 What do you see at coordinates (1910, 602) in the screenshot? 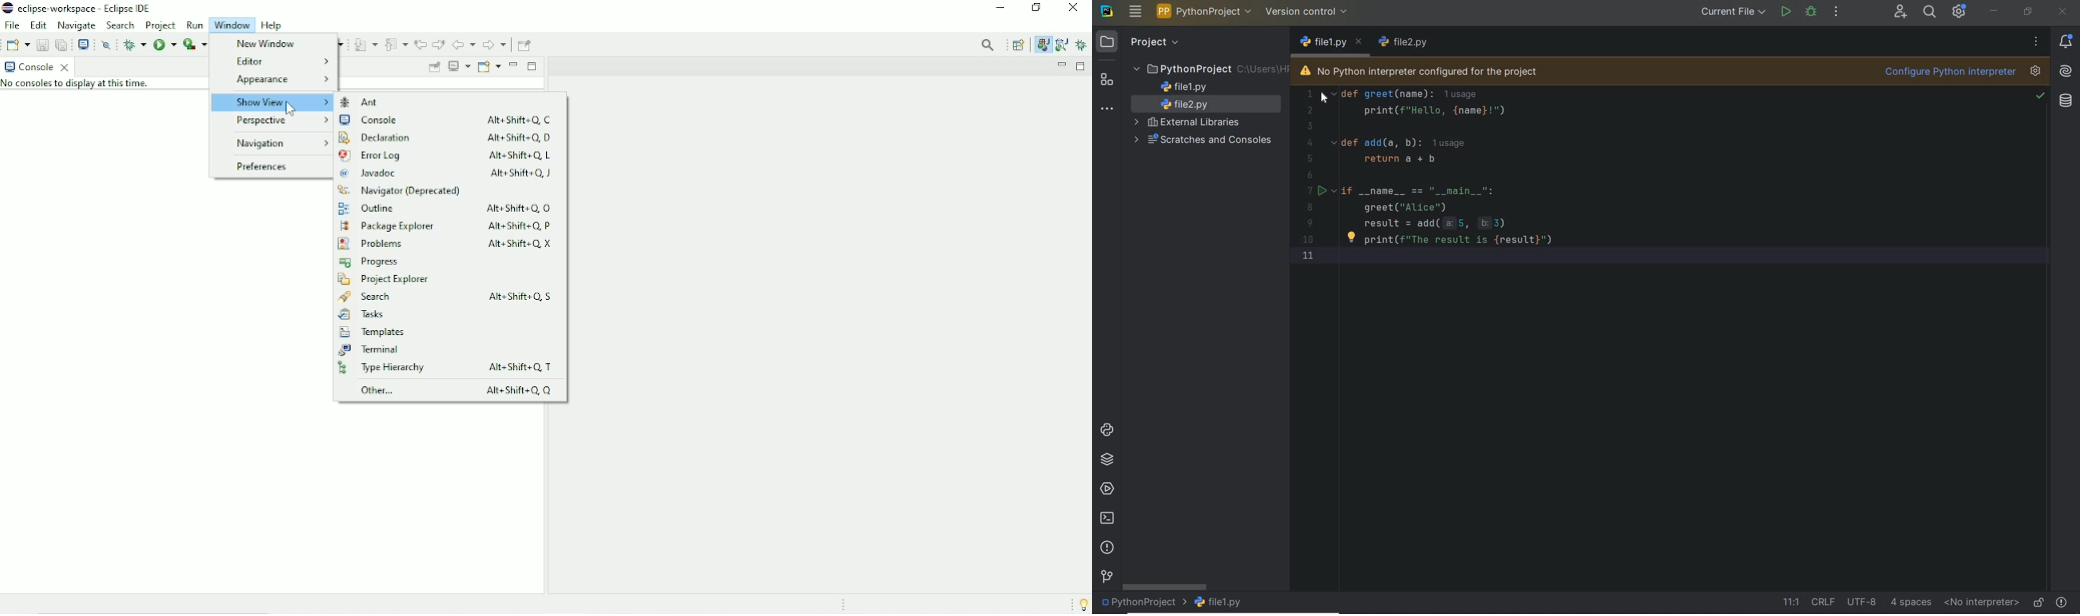
I see `indent` at bounding box center [1910, 602].